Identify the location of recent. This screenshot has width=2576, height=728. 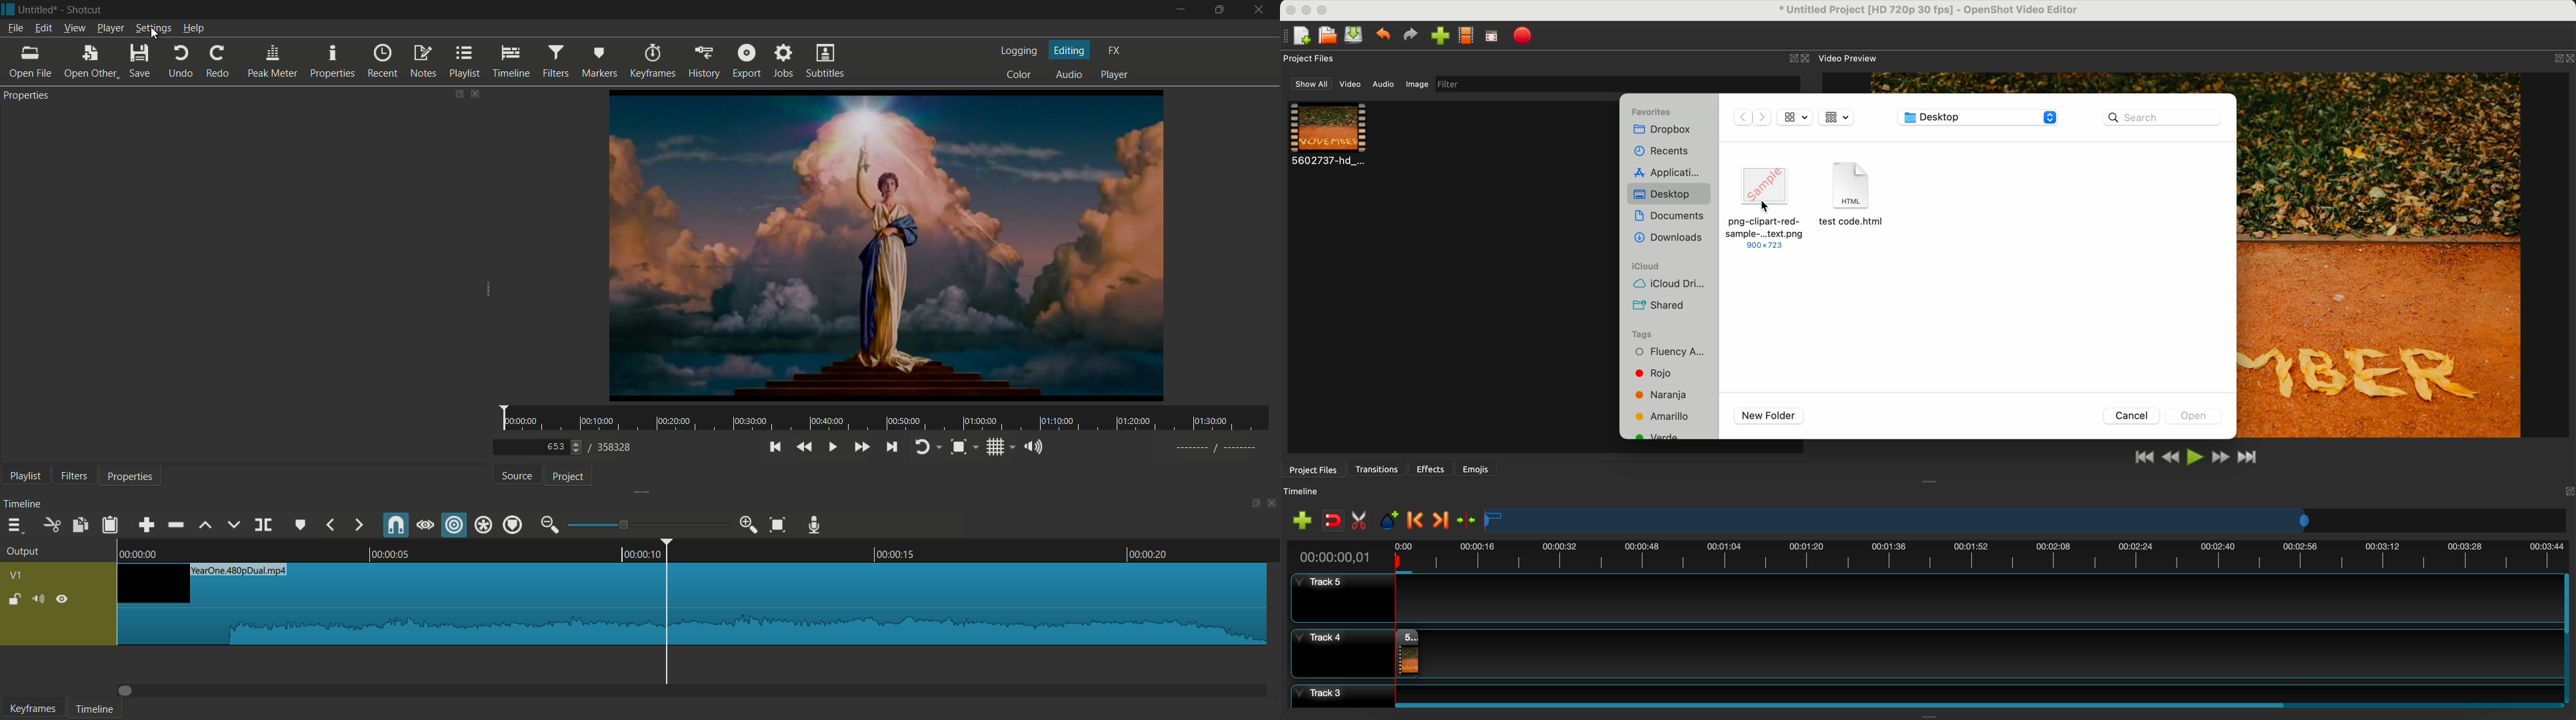
(383, 60).